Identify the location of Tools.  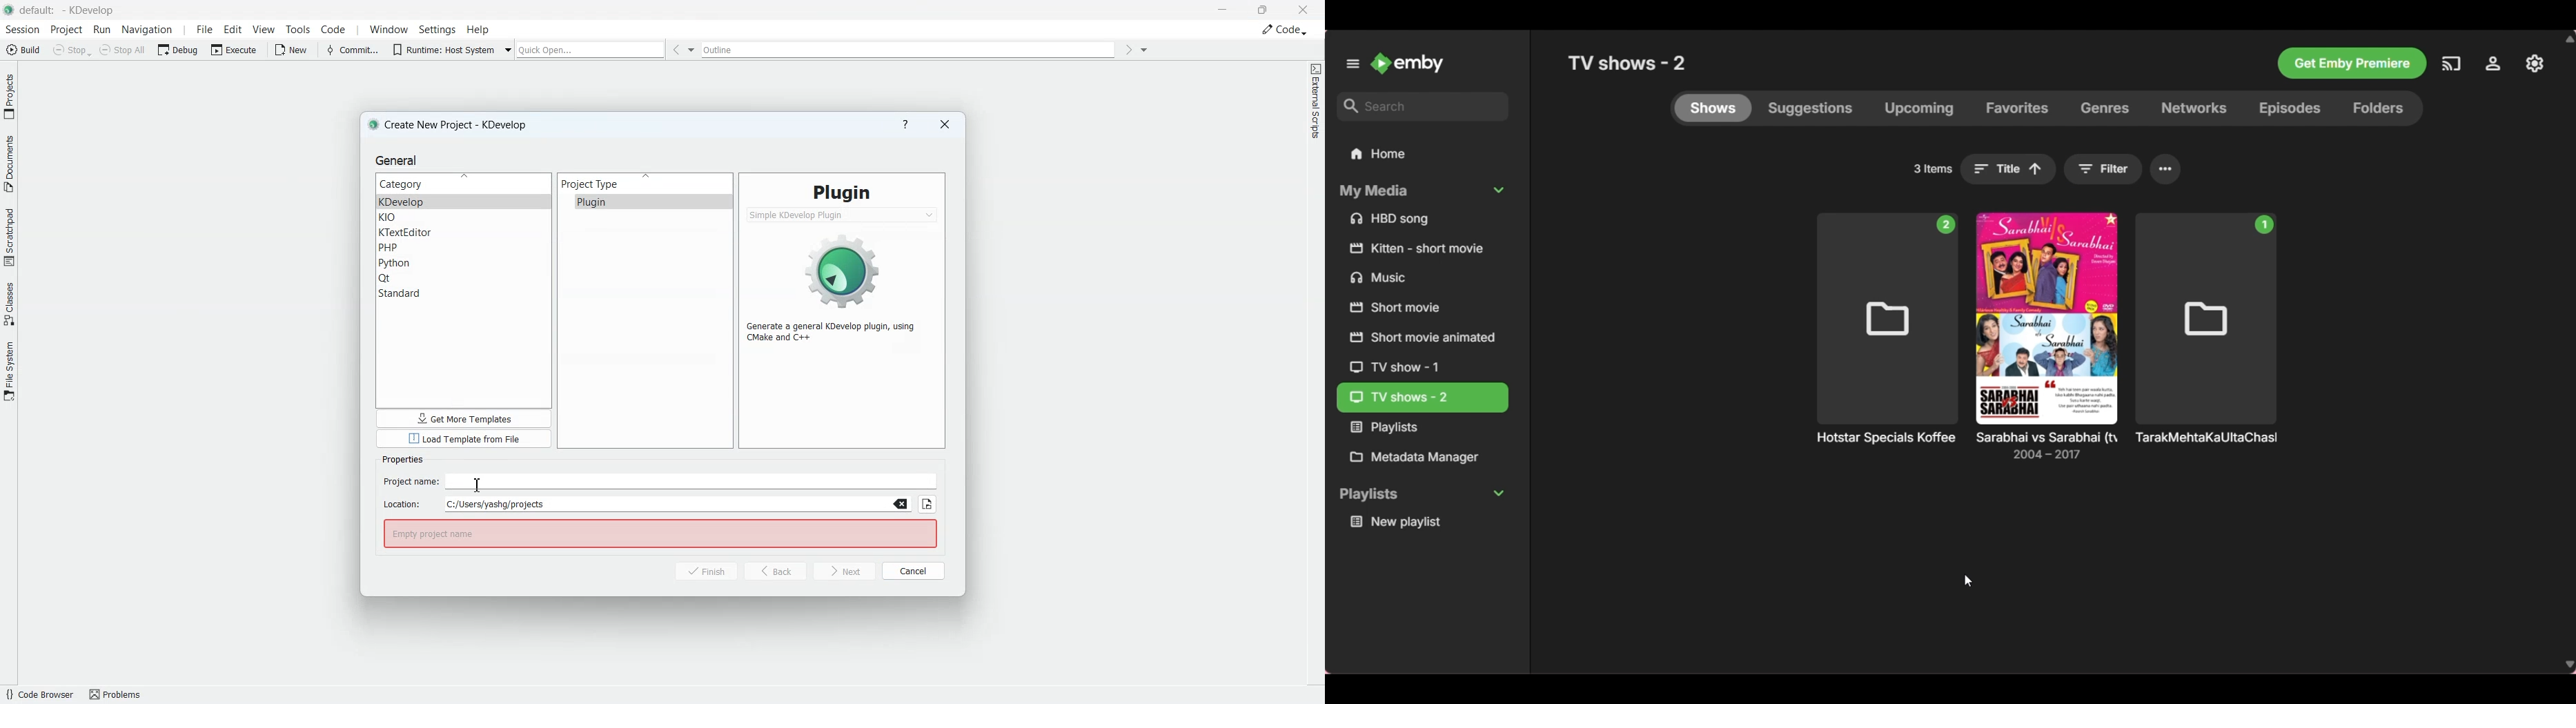
(297, 30).